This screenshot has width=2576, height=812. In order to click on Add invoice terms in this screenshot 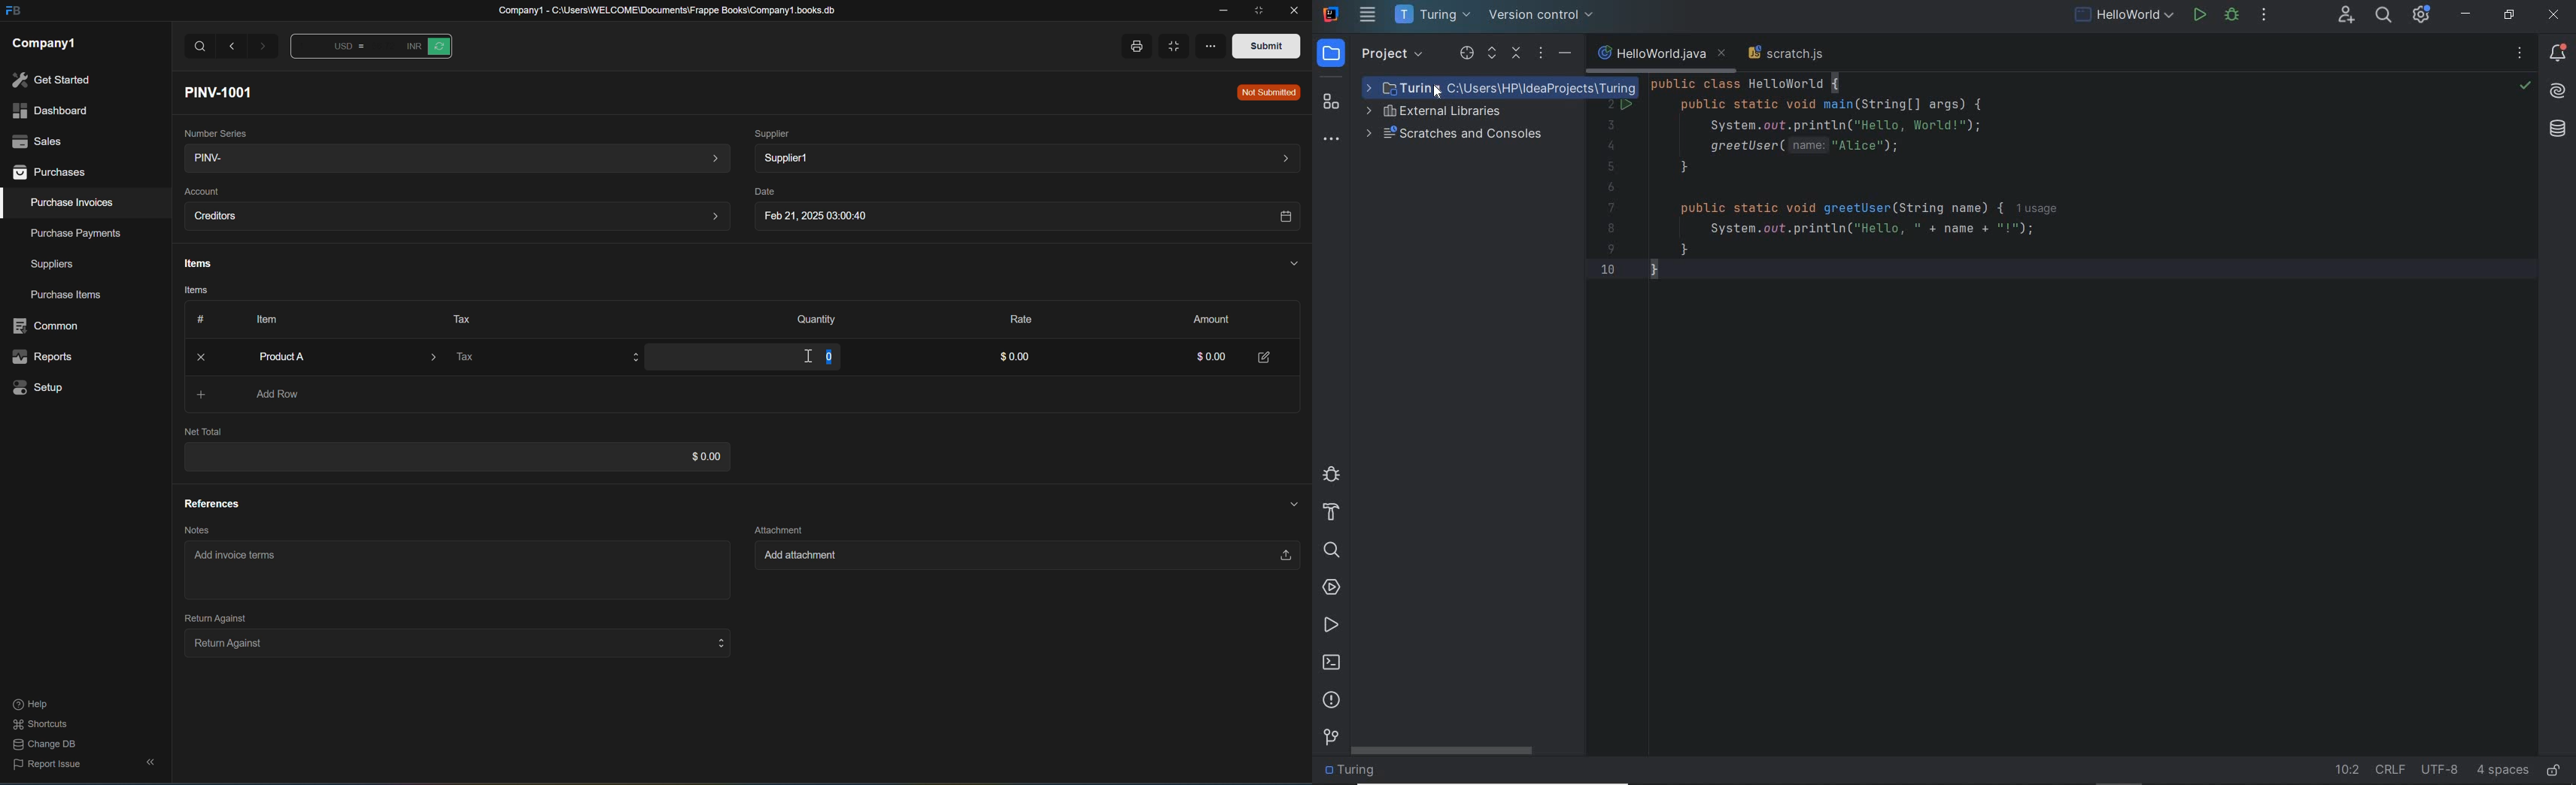, I will do `click(239, 559)`.